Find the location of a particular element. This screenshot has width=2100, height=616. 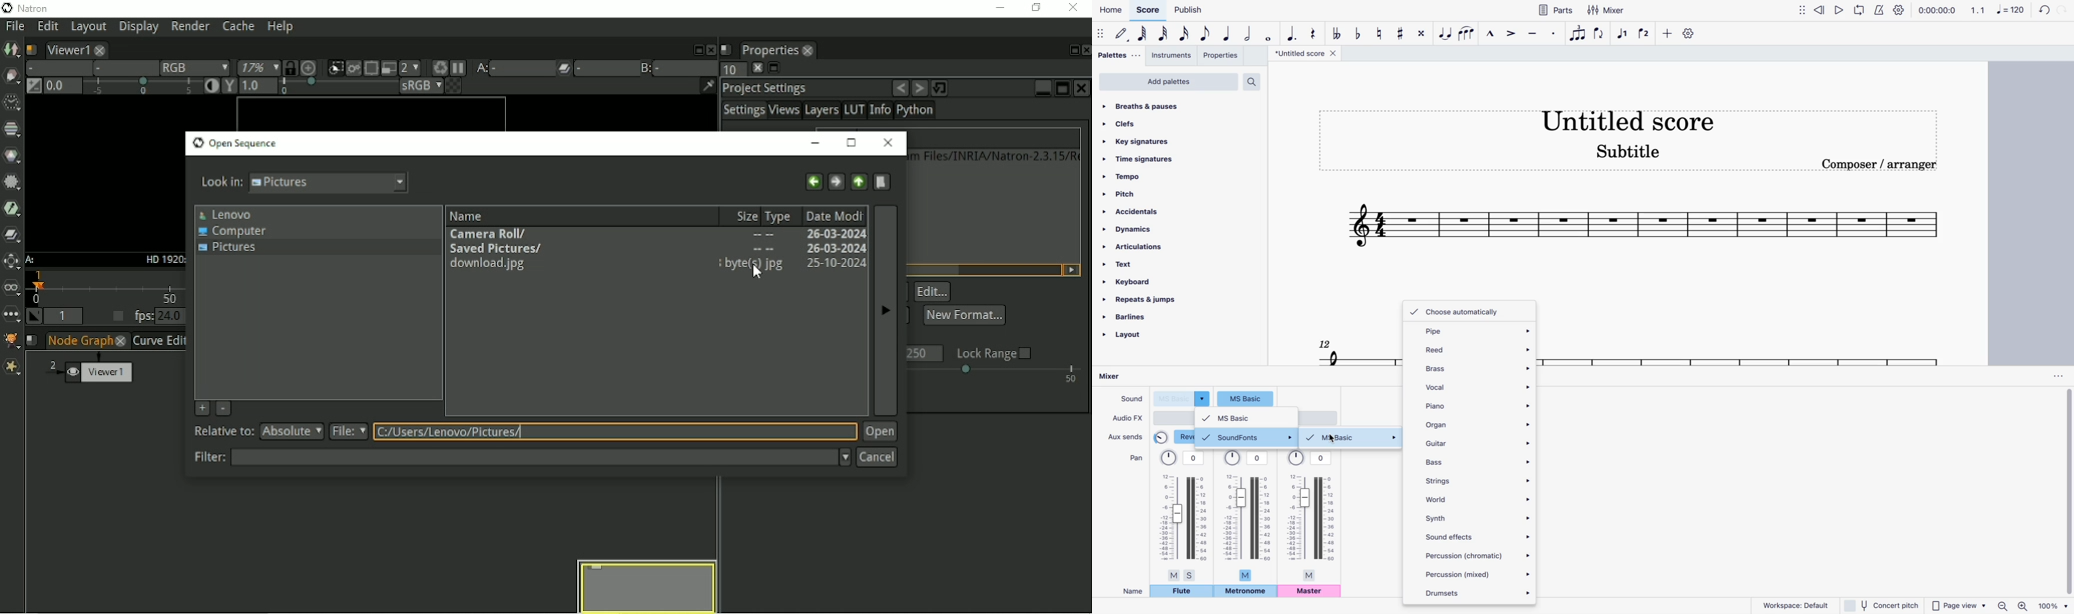

loop playback is located at coordinates (1859, 9).